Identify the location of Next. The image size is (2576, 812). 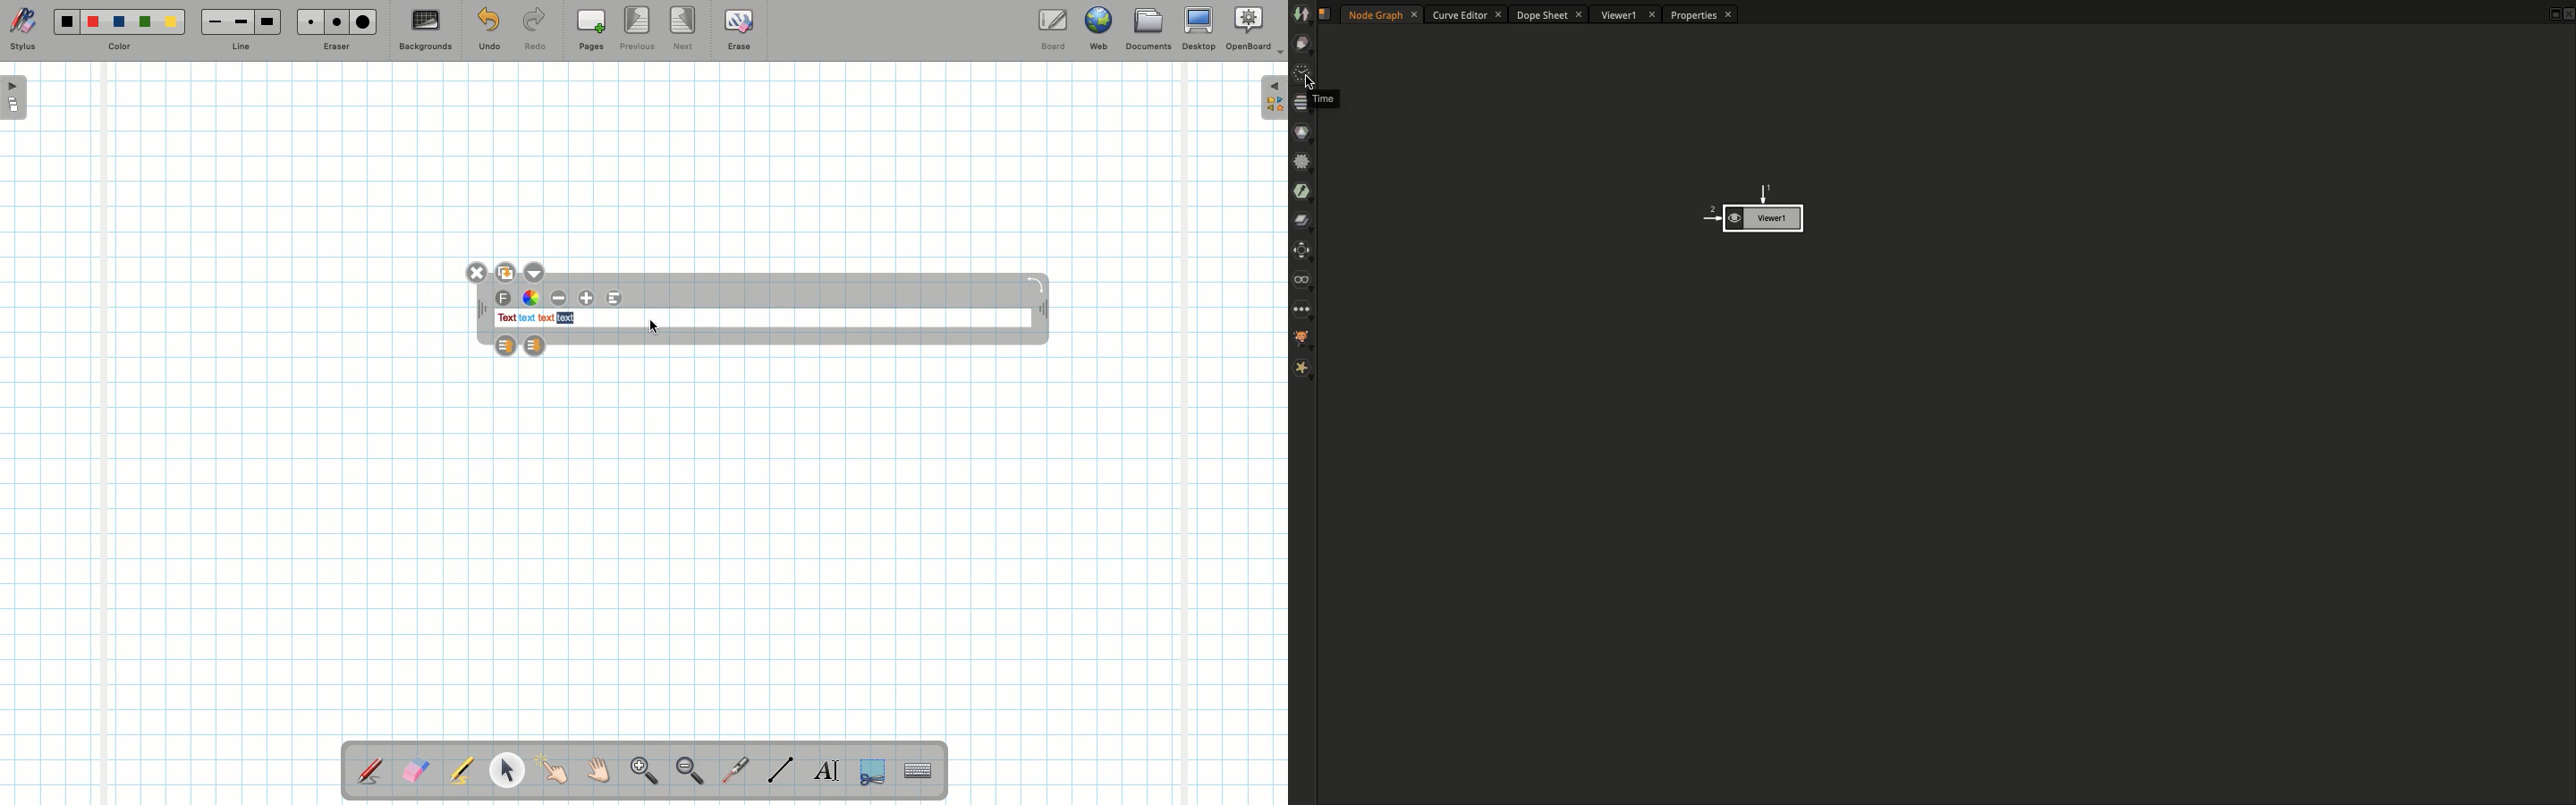
(684, 27).